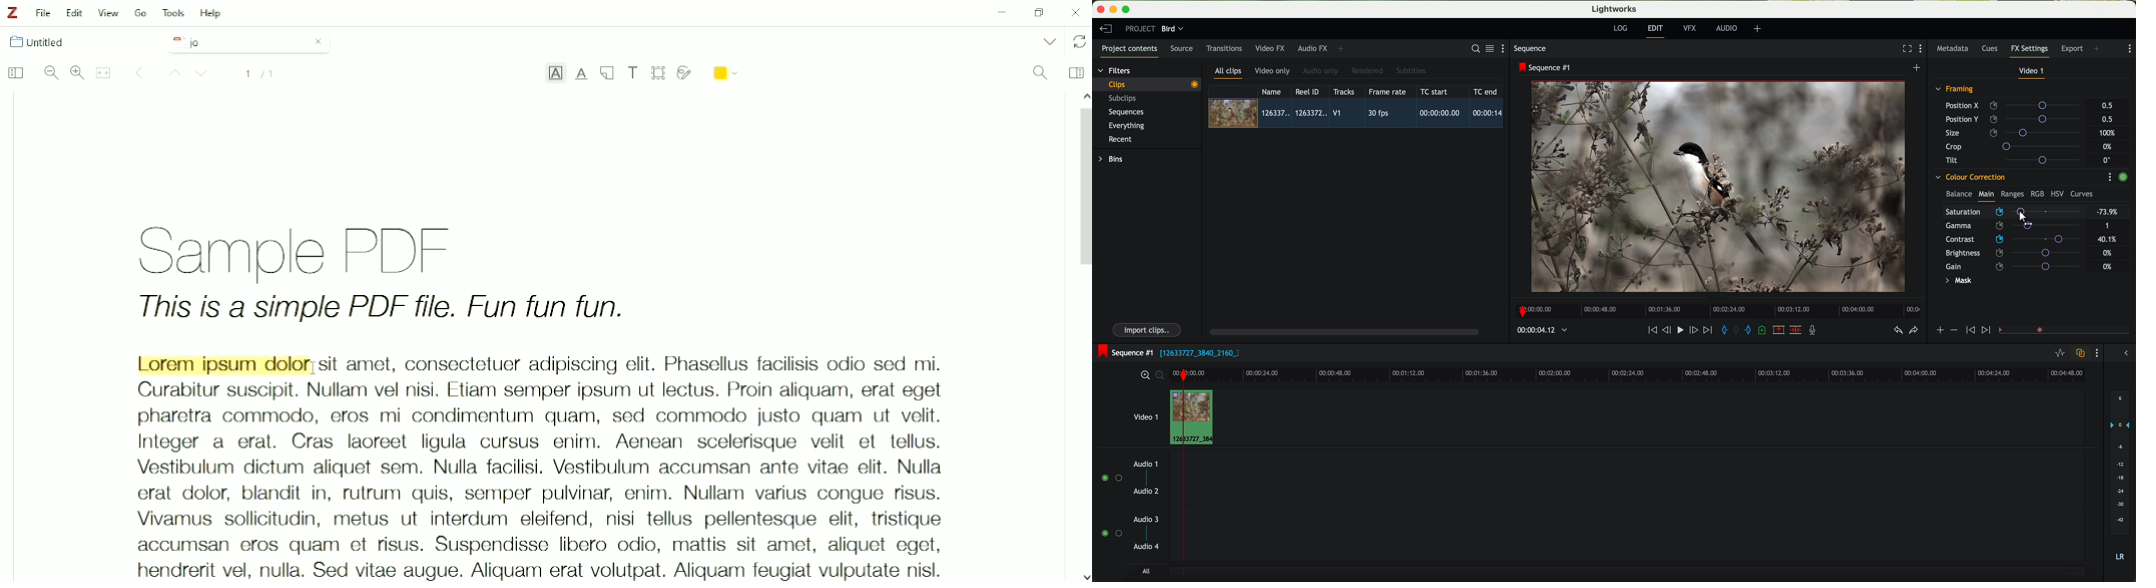 This screenshot has height=588, width=2156. What do you see at coordinates (582, 74) in the screenshot?
I see `Underline Text` at bounding box center [582, 74].